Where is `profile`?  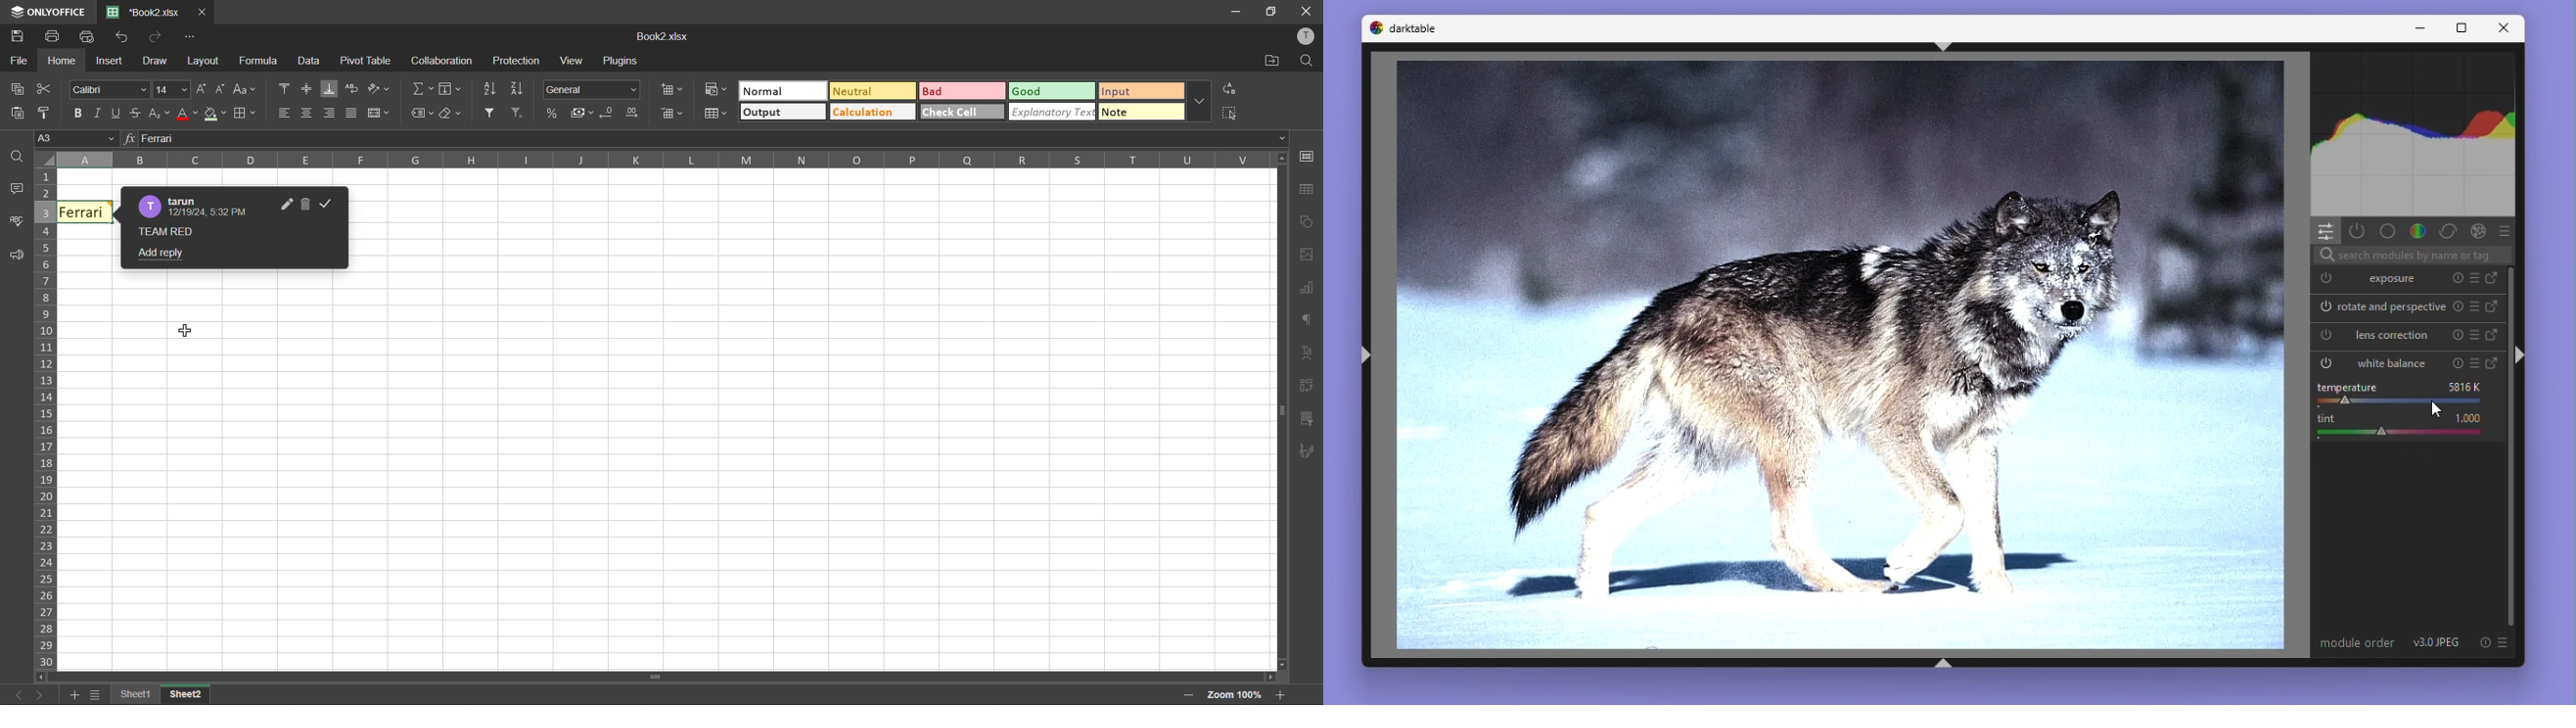 profile is located at coordinates (1309, 35).